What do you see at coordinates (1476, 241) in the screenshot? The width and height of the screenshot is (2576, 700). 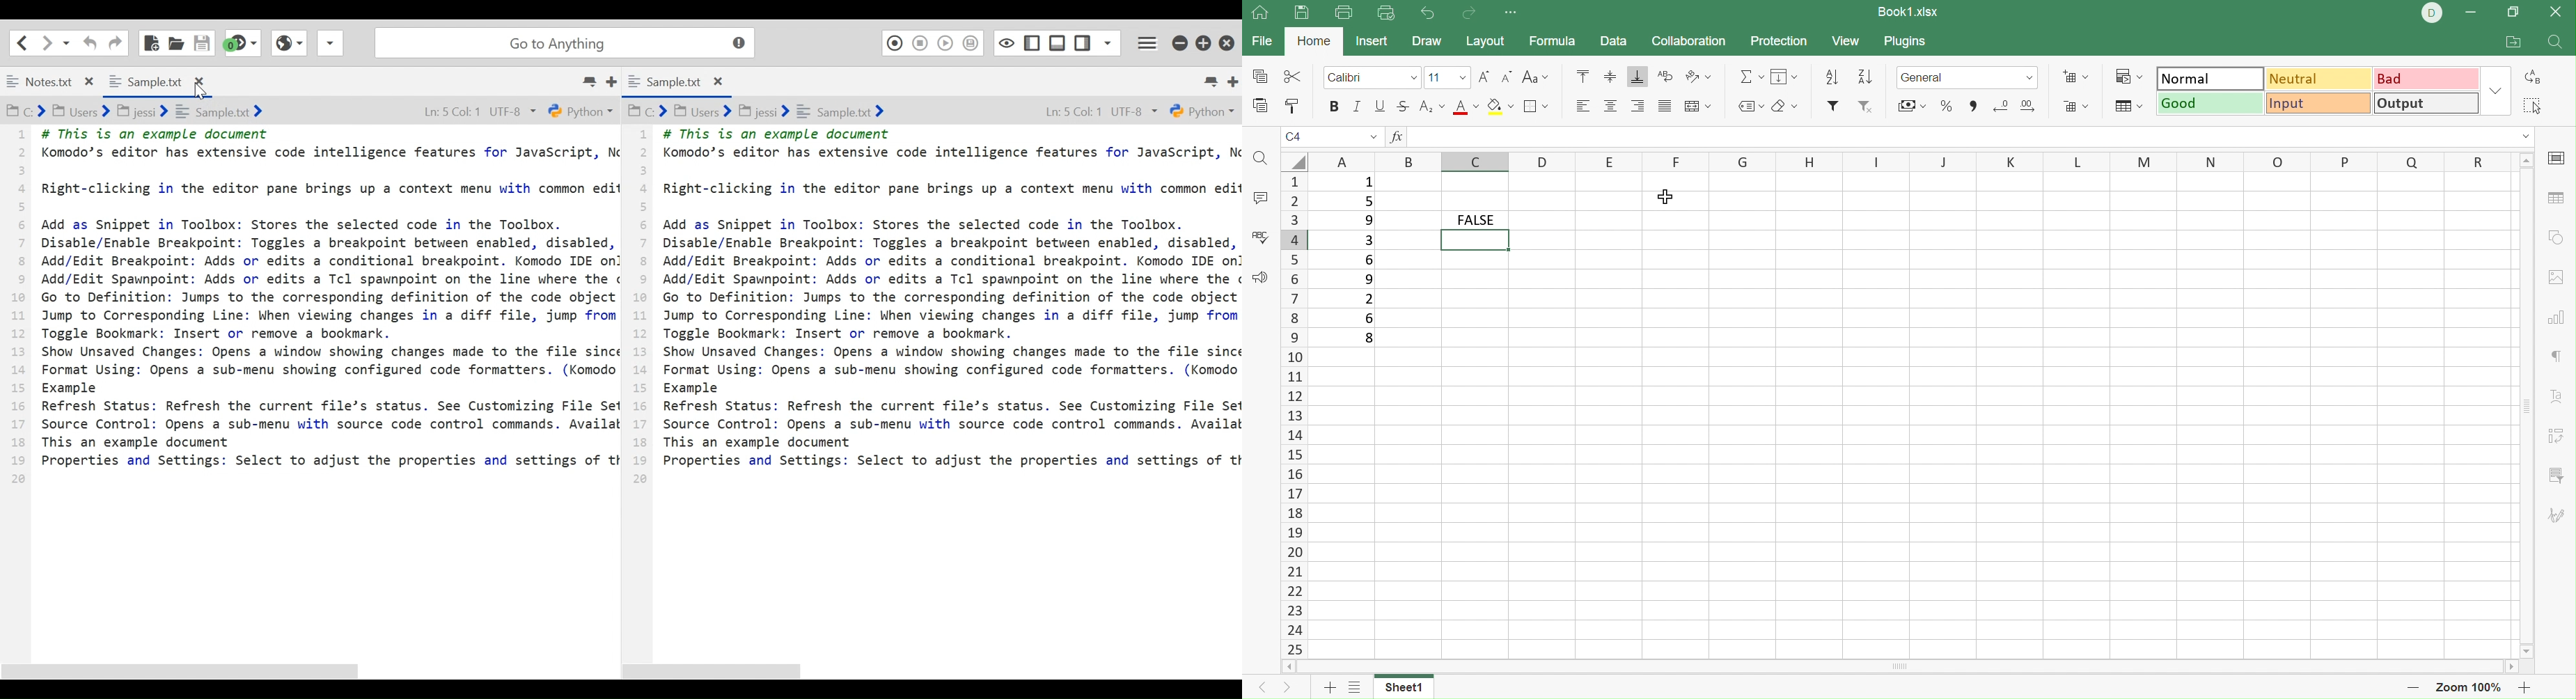 I see `box` at bounding box center [1476, 241].